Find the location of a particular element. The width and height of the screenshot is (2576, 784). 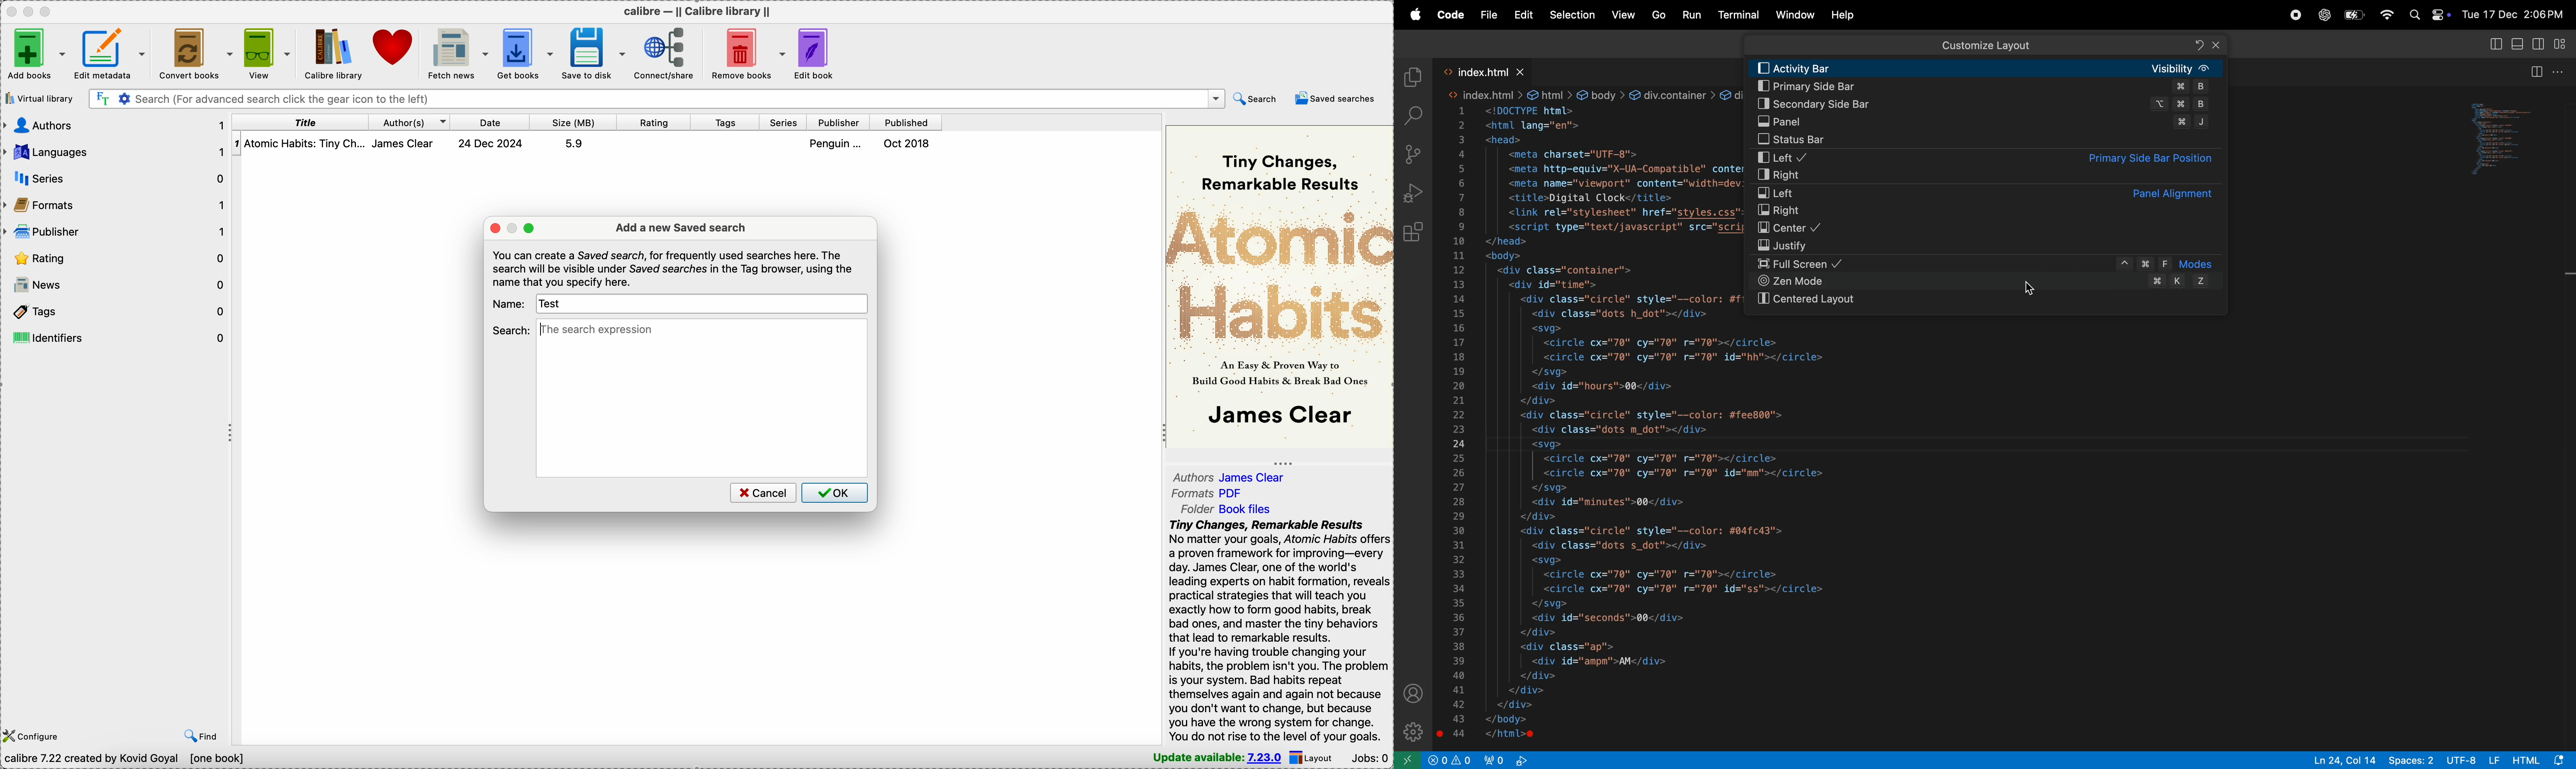

minimize is located at coordinates (31, 11).